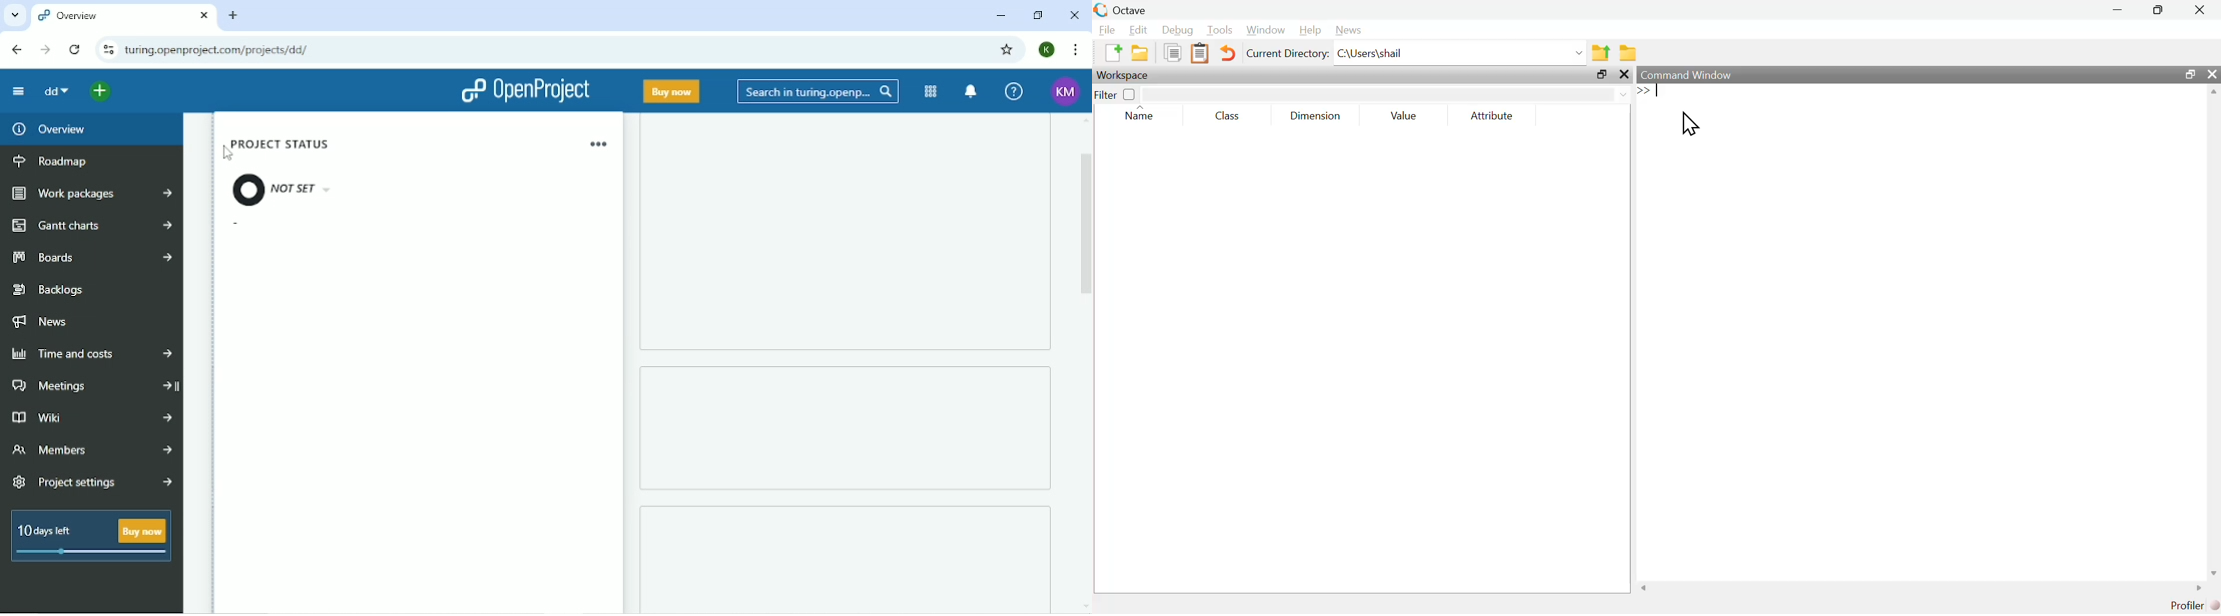 The width and height of the screenshot is (2240, 616). Describe the element at coordinates (1085, 232) in the screenshot. I see `Vertical scrollbar` at that location.